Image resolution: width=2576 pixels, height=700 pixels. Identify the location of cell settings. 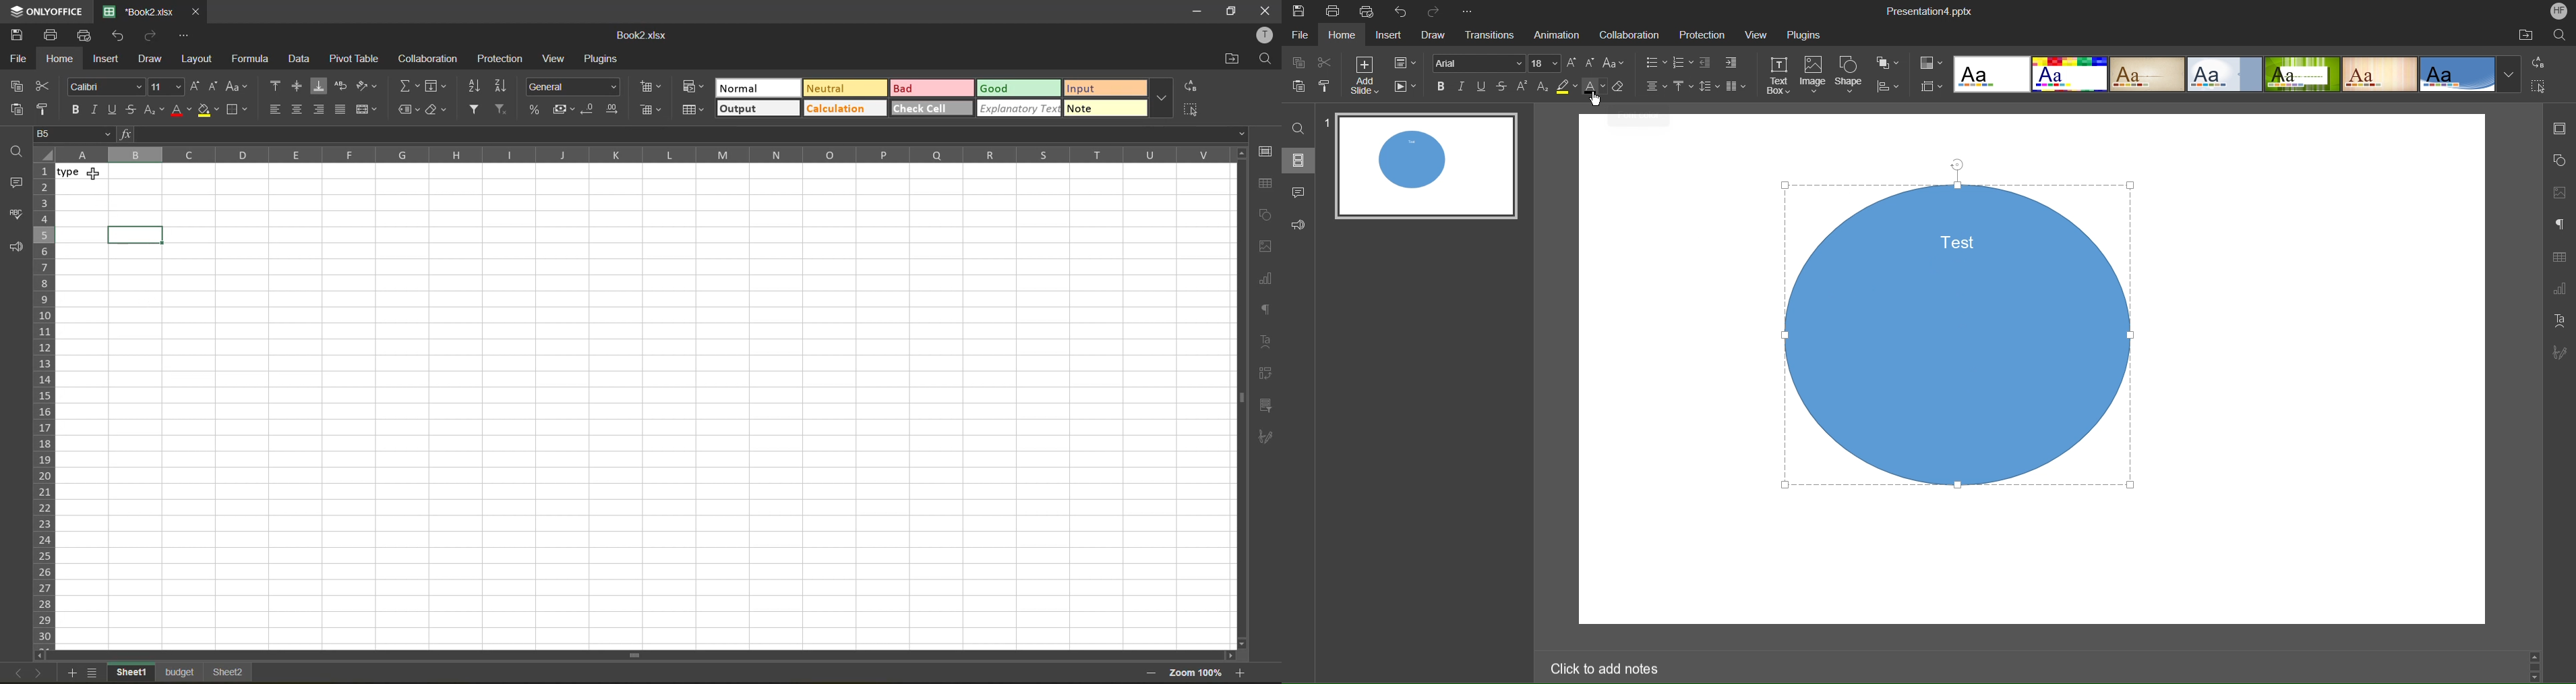
(1266, 151).